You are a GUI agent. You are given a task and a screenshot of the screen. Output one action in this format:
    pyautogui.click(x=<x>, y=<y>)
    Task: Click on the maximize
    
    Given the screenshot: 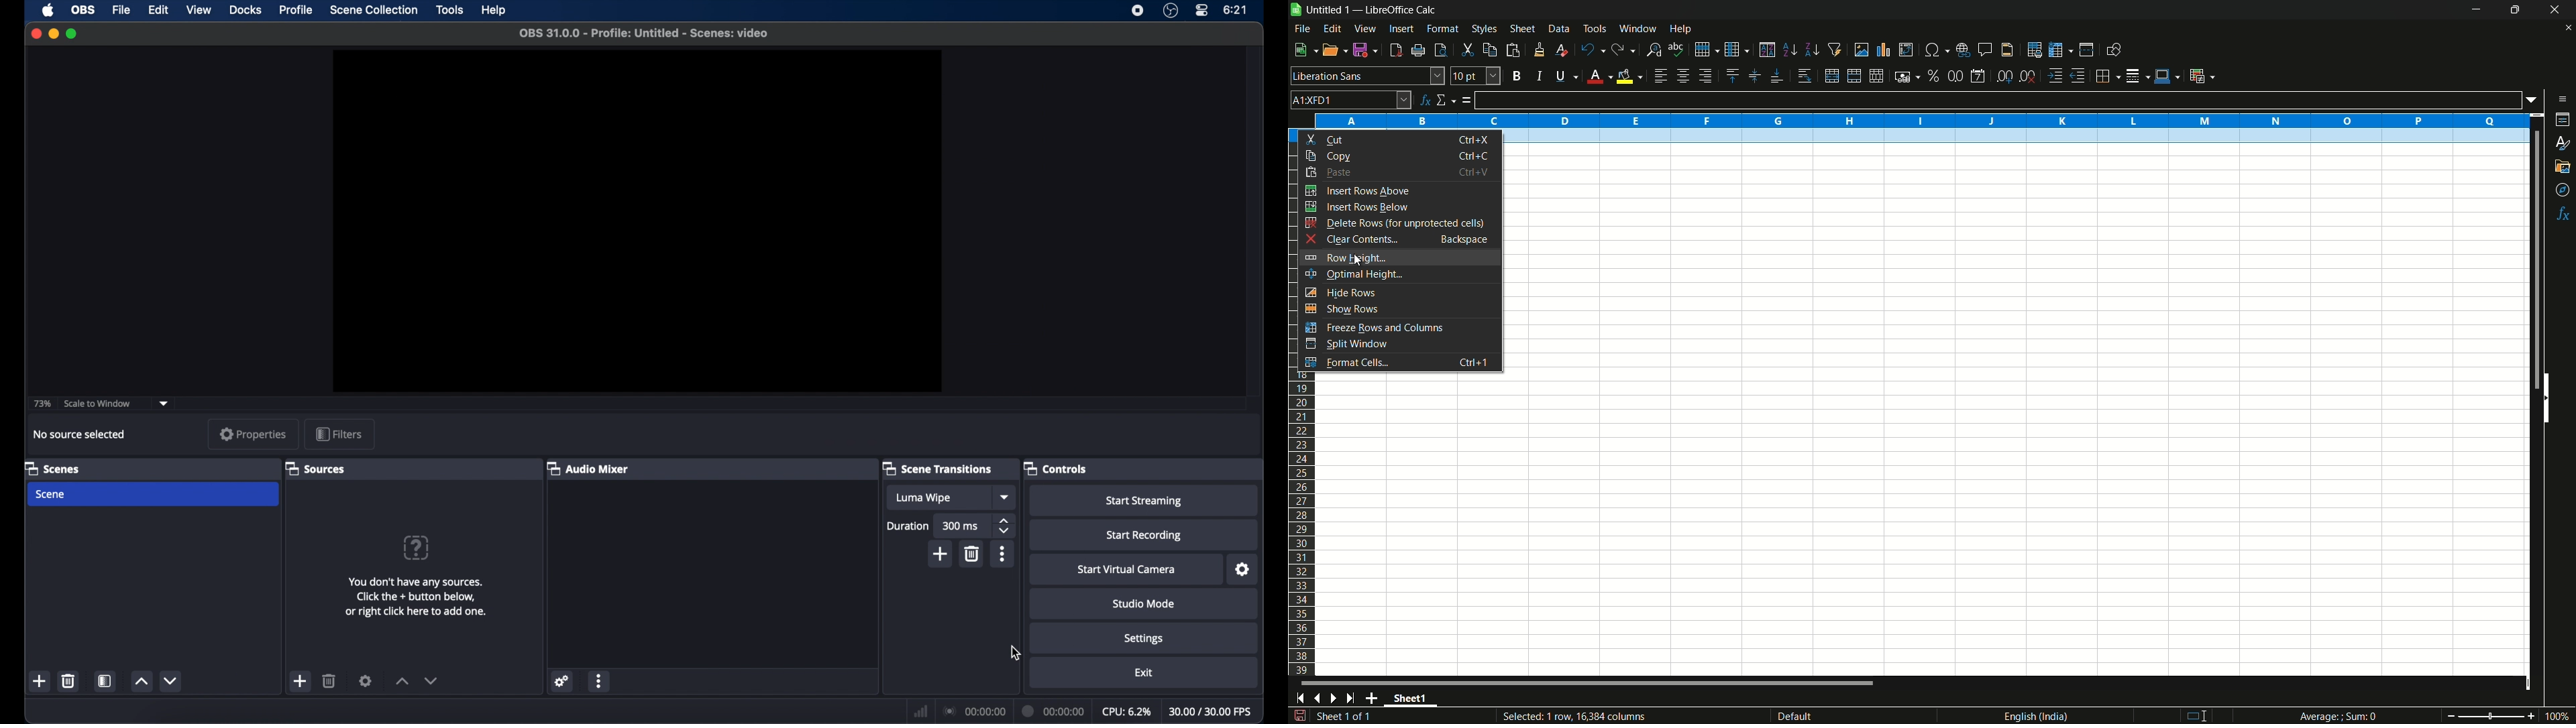 What is the action you would take?
    pyautogui.click(x=72, y=34)
    